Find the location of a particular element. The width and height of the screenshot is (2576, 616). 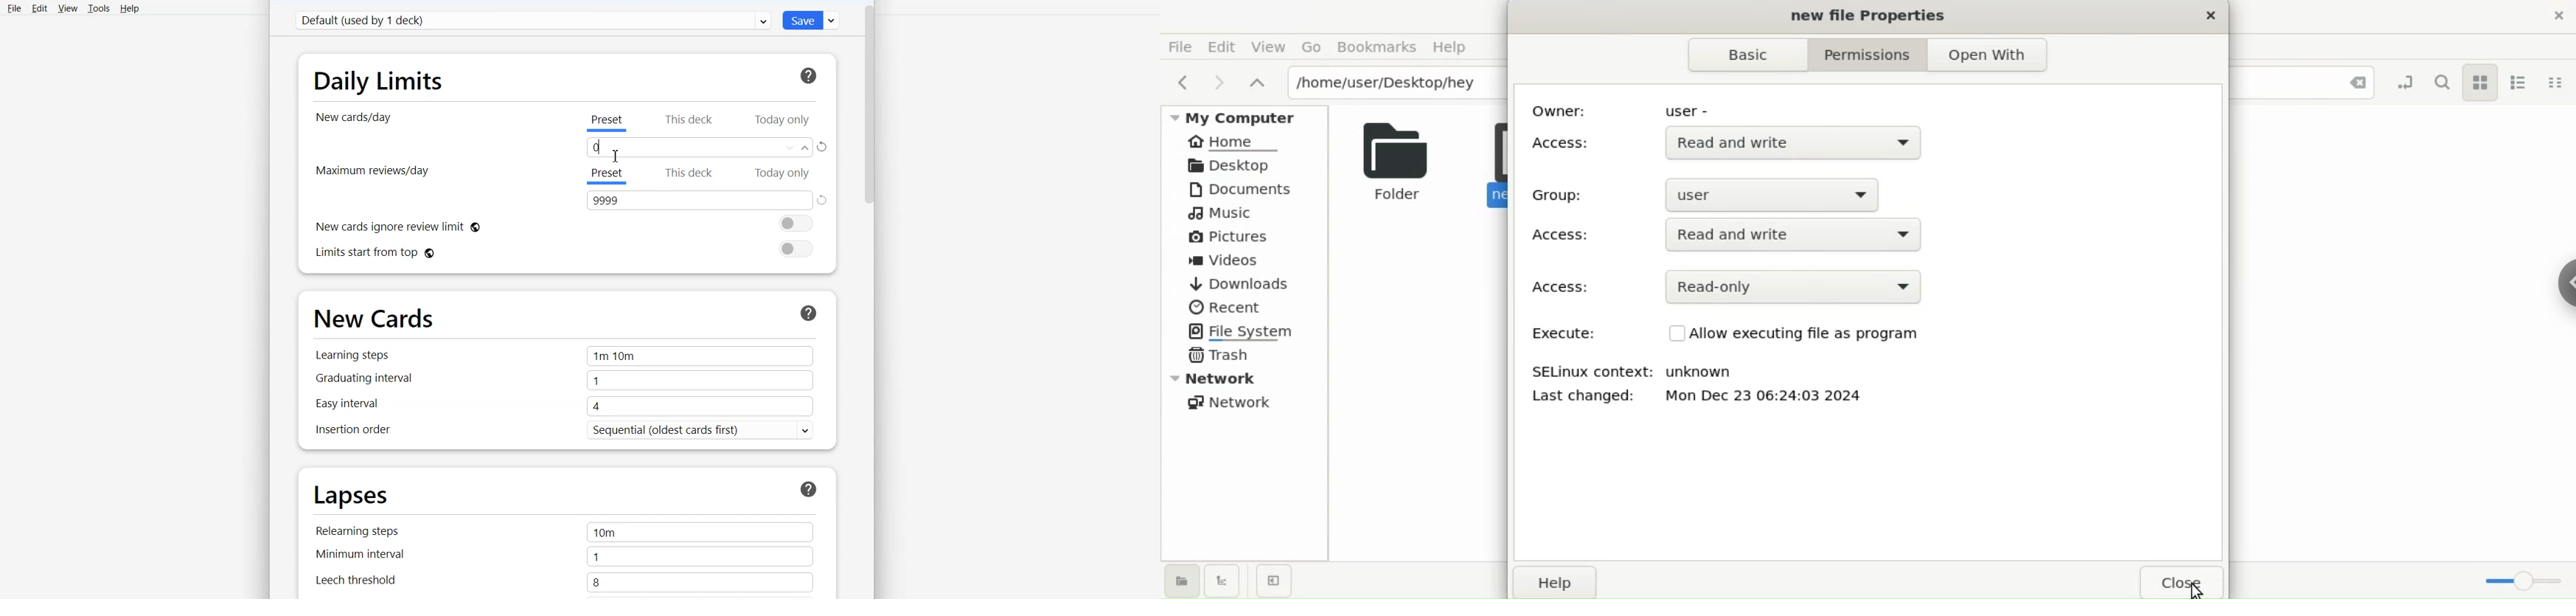

next is located at coordinates (1216, 81).